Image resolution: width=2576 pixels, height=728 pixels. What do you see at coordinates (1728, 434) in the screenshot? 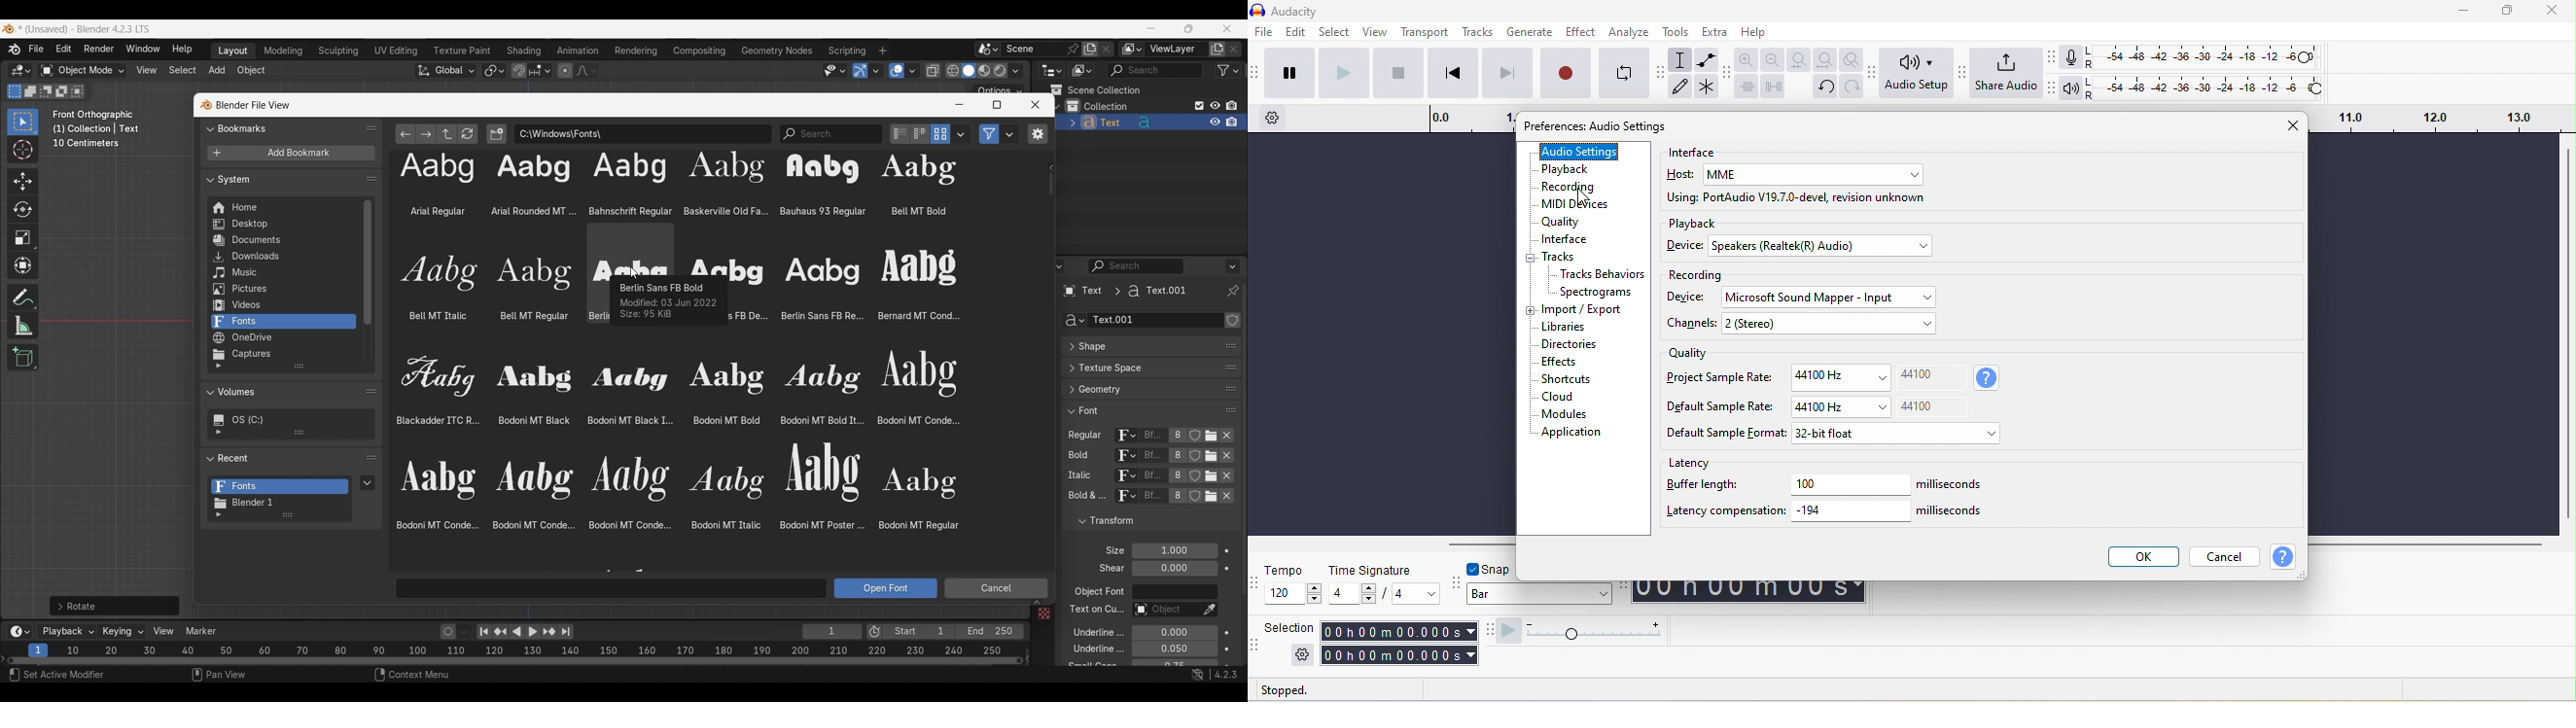
I see `default sample format` at bounding box center [1728, 434].